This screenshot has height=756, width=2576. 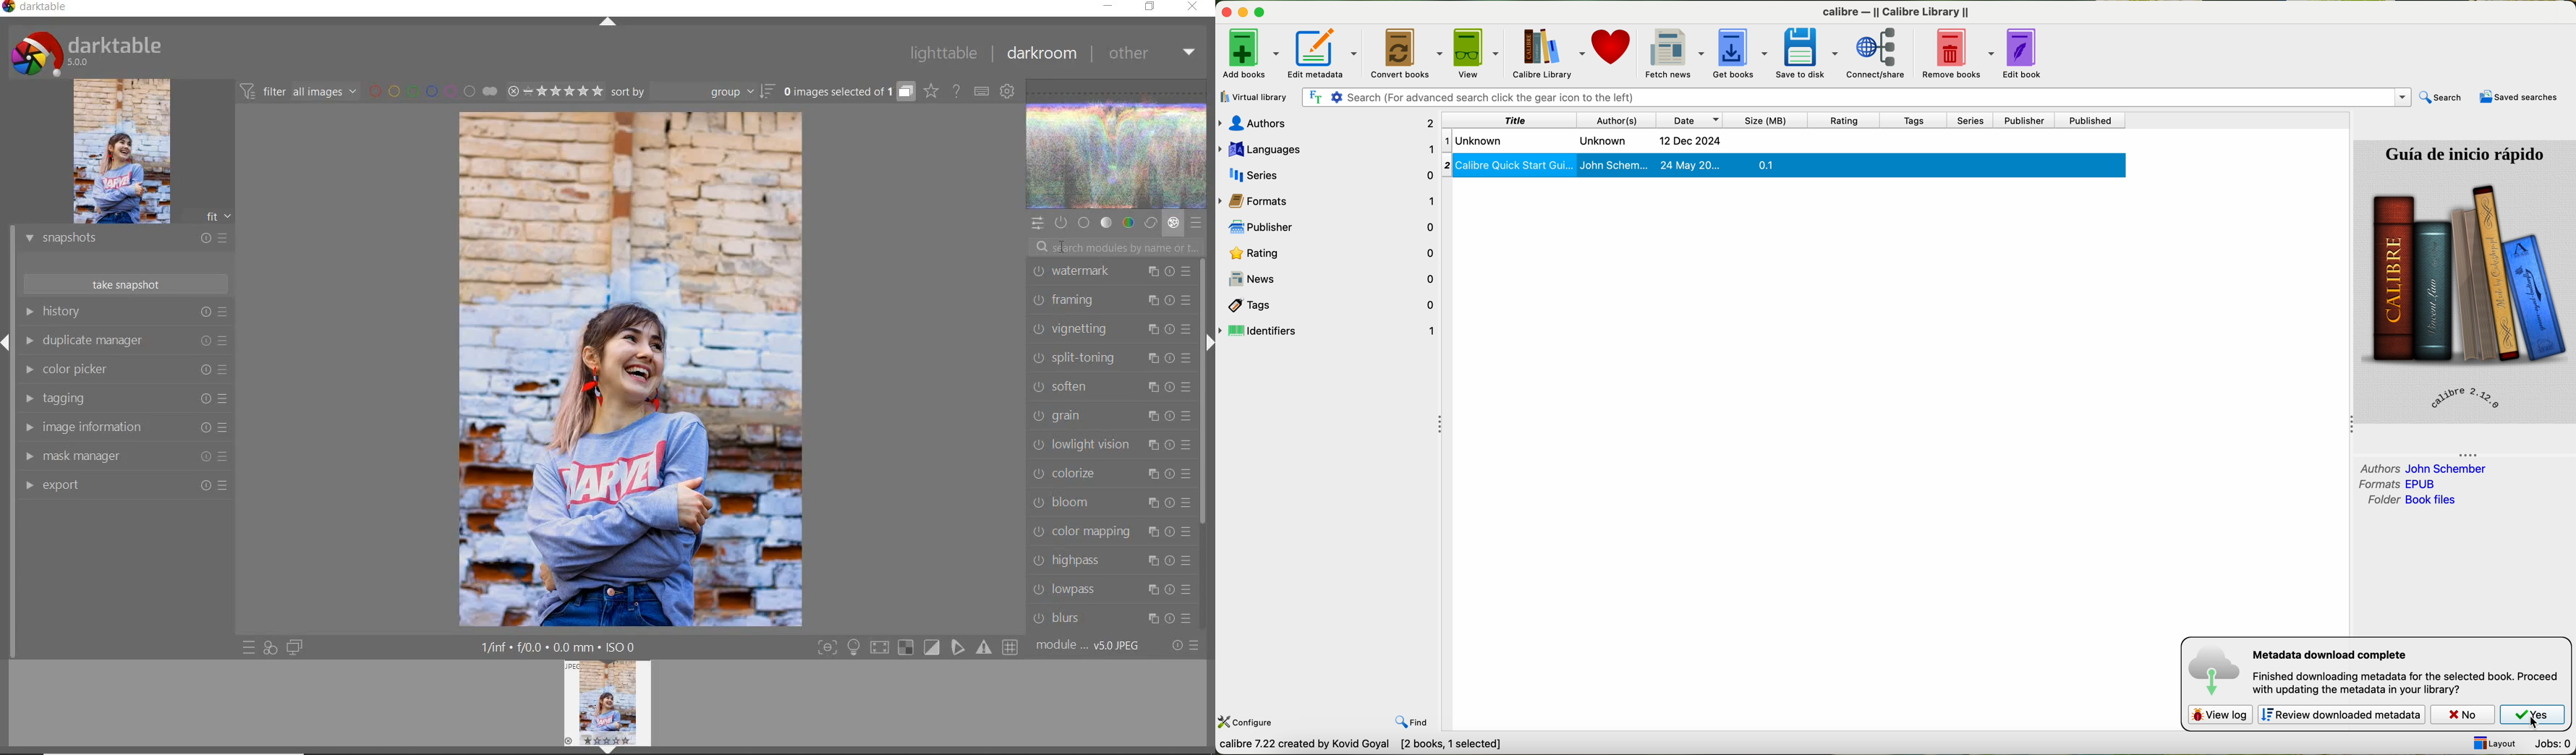 What do you see at coordinates (130, 312) in the screenshot?
I see `history` at bounding box center [130, 312].